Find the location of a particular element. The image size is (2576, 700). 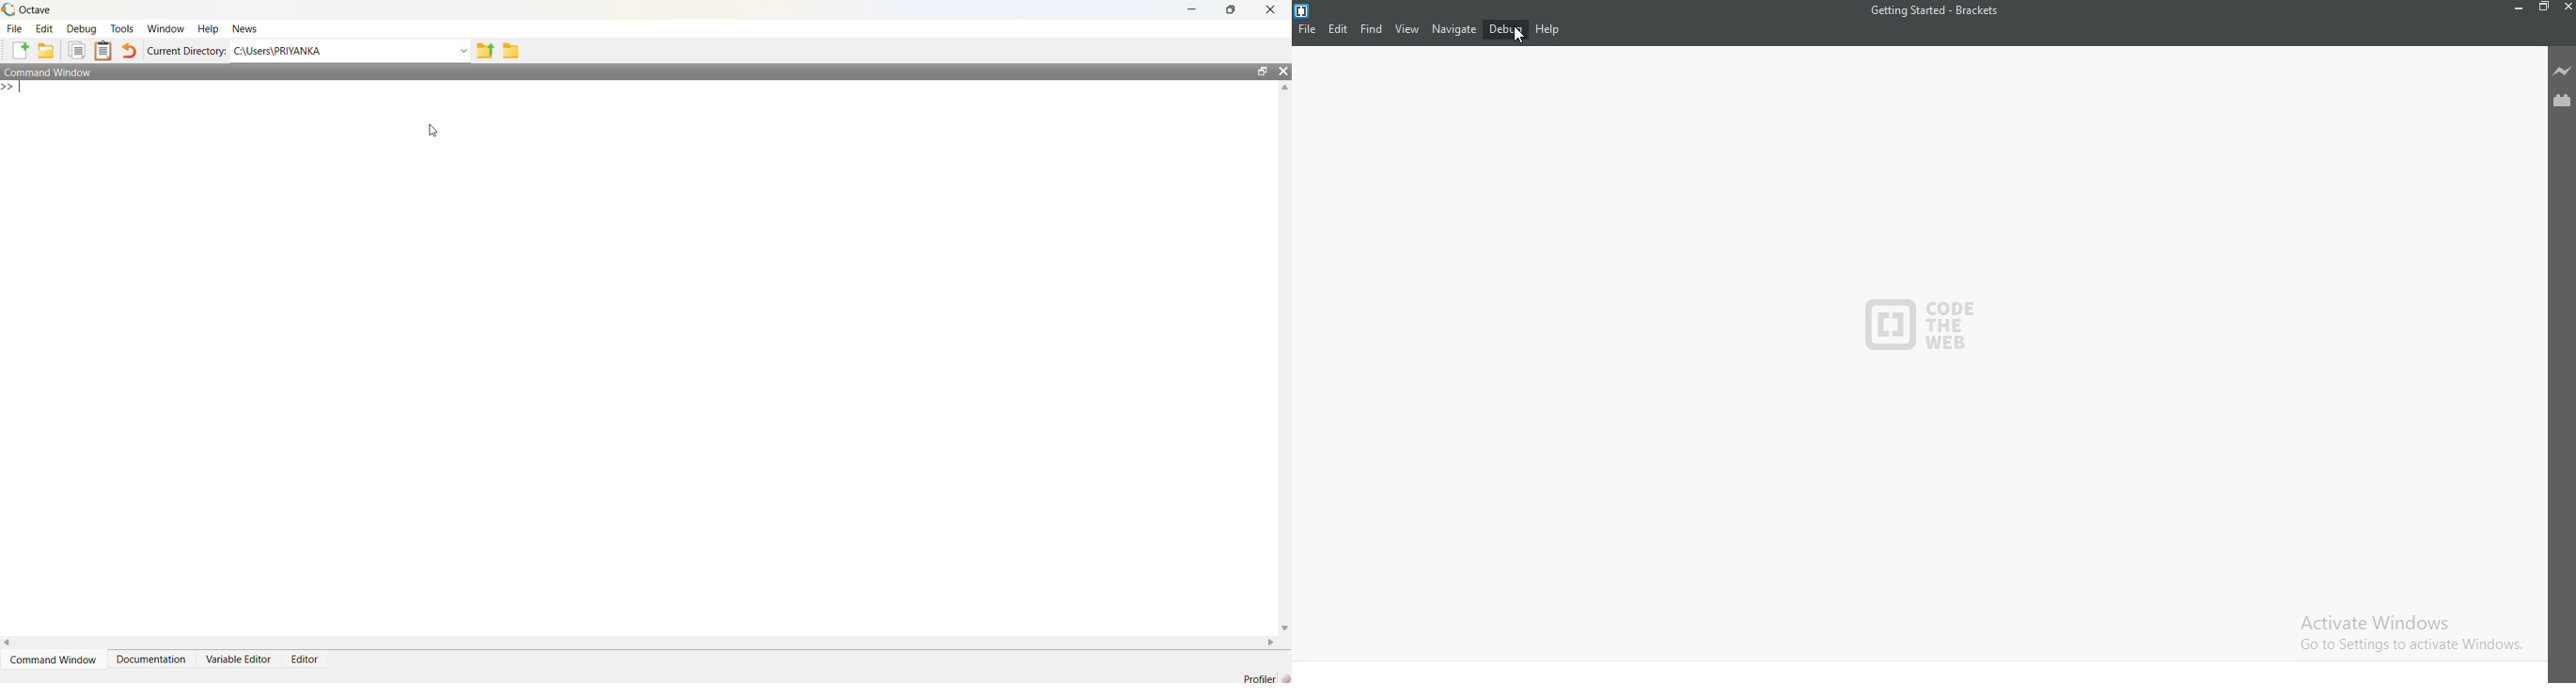

restore is located at coordinates (2542, 10).